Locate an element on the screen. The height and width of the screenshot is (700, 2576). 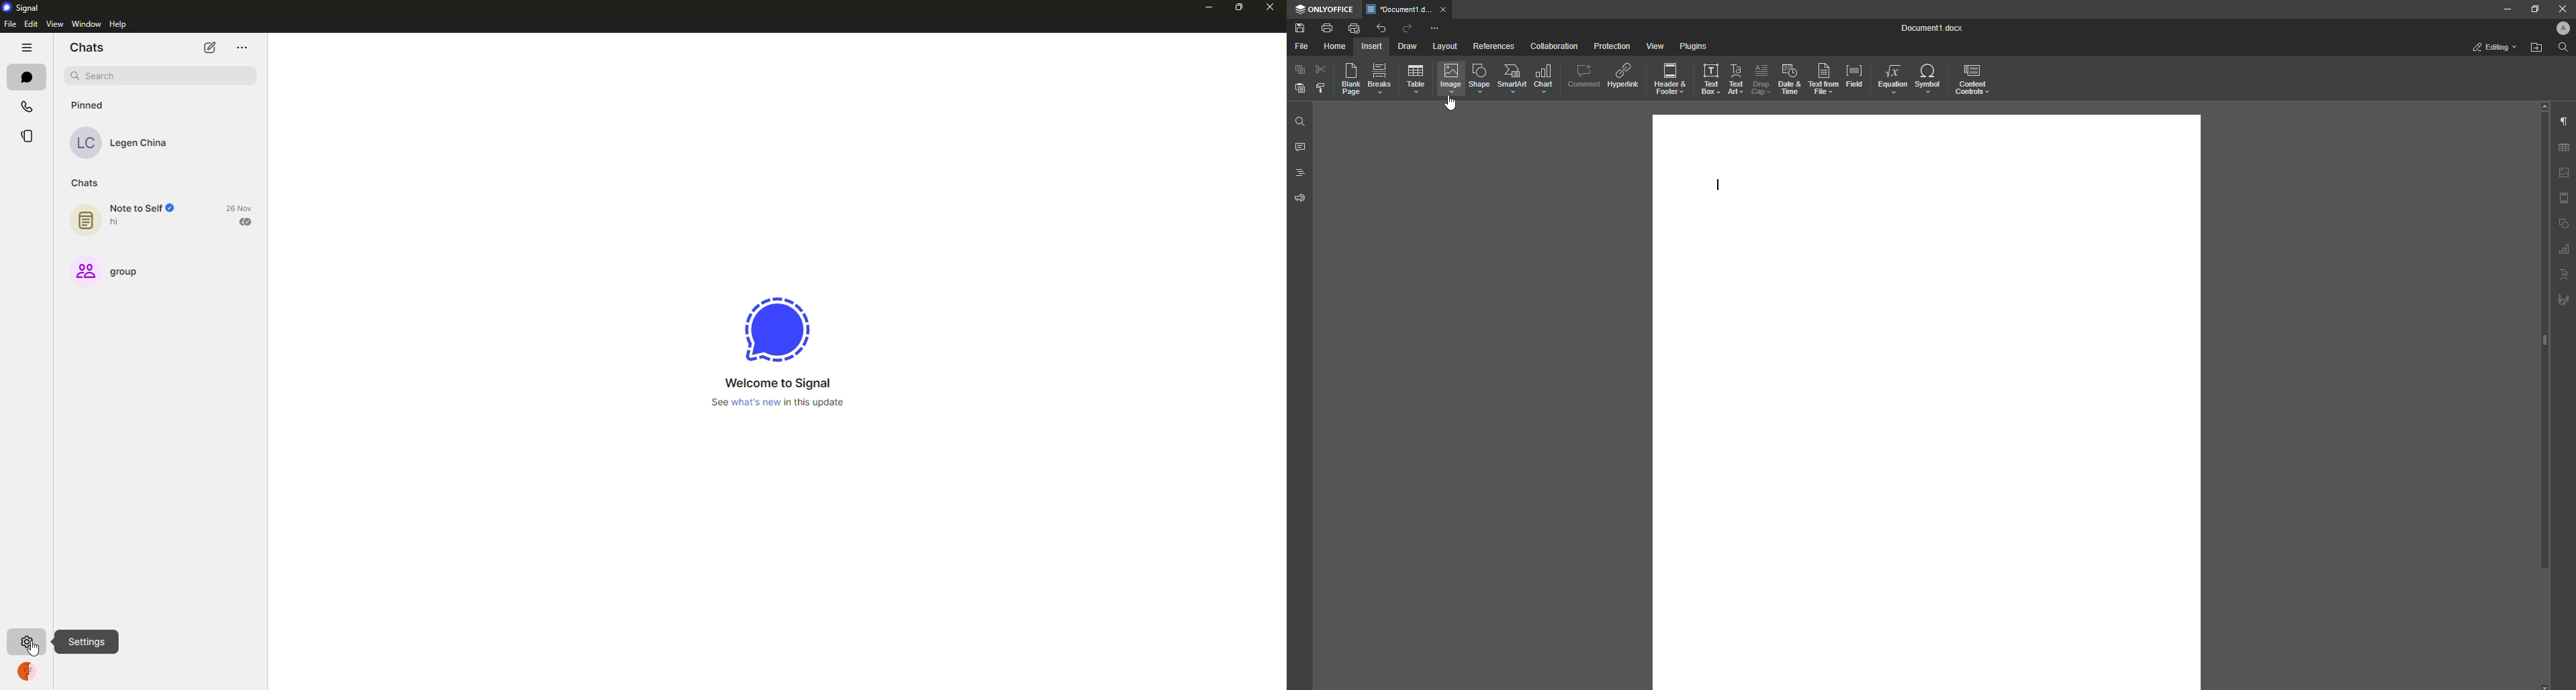
Redo is located at coordinates (1406, 27).